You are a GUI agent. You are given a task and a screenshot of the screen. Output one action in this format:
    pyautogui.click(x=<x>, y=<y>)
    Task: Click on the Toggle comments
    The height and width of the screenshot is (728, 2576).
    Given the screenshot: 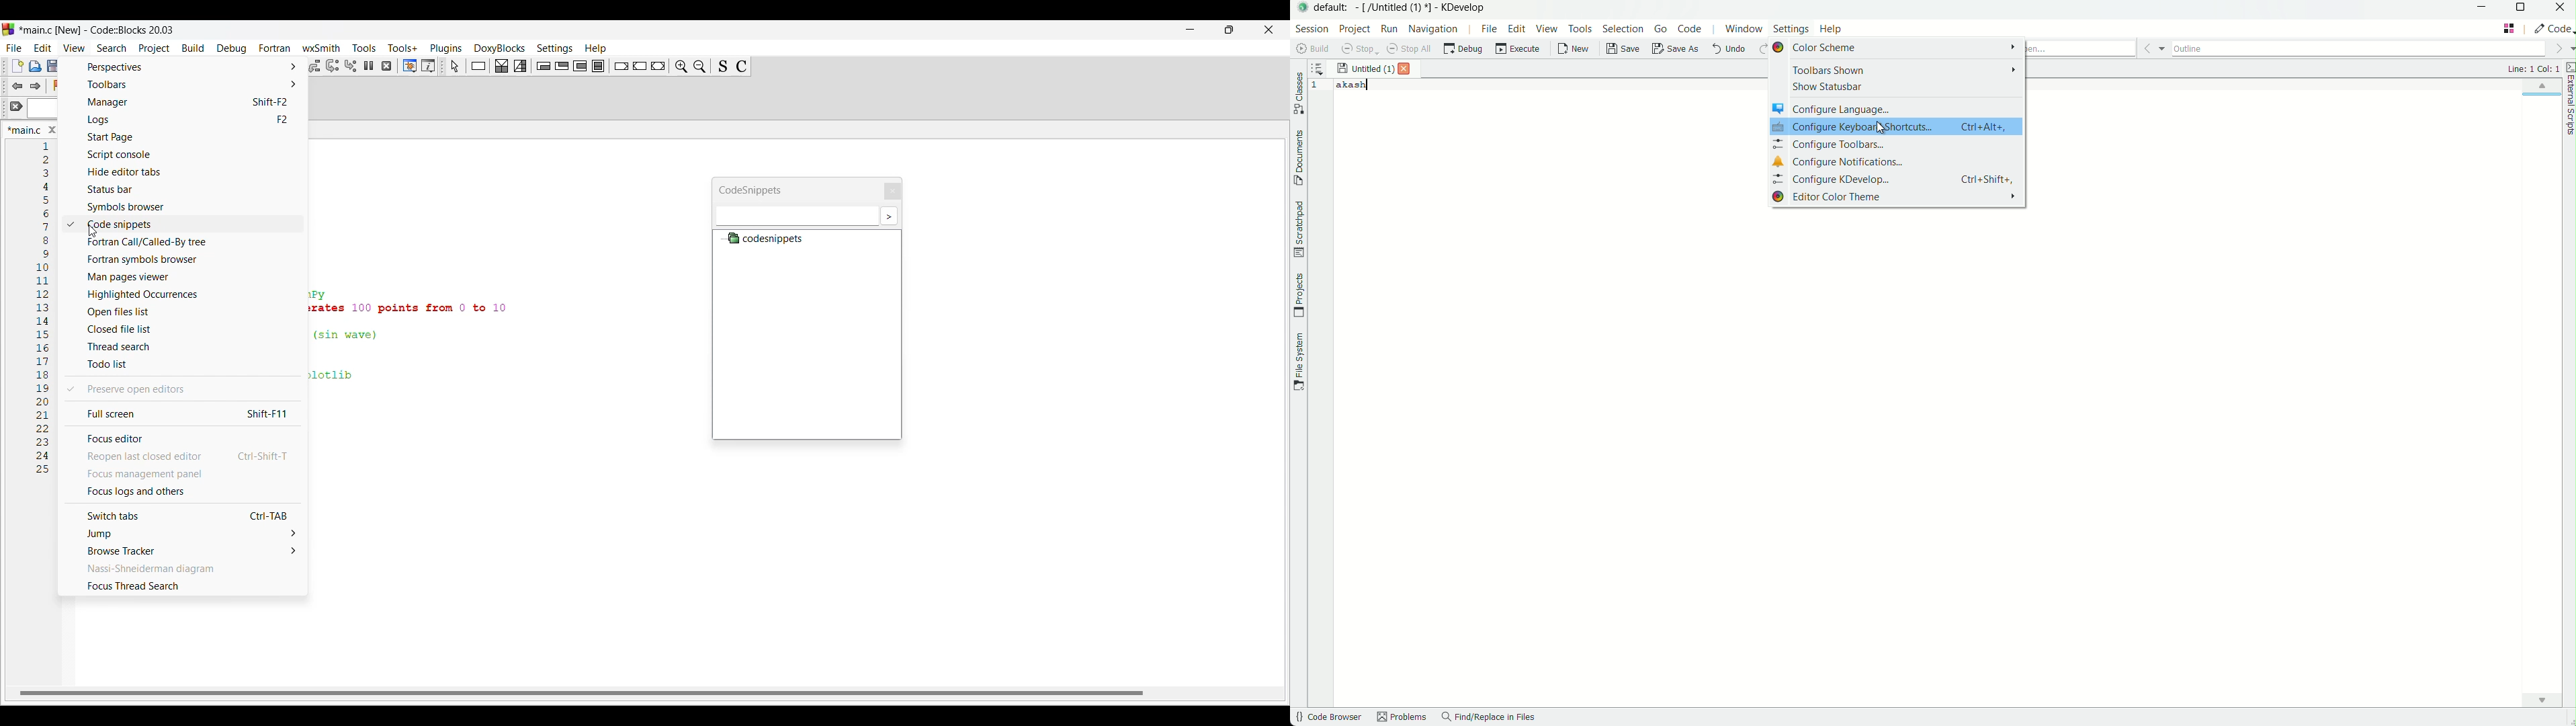 What is the action you would take?
    pyautogui.click(x=742, y=66)
    